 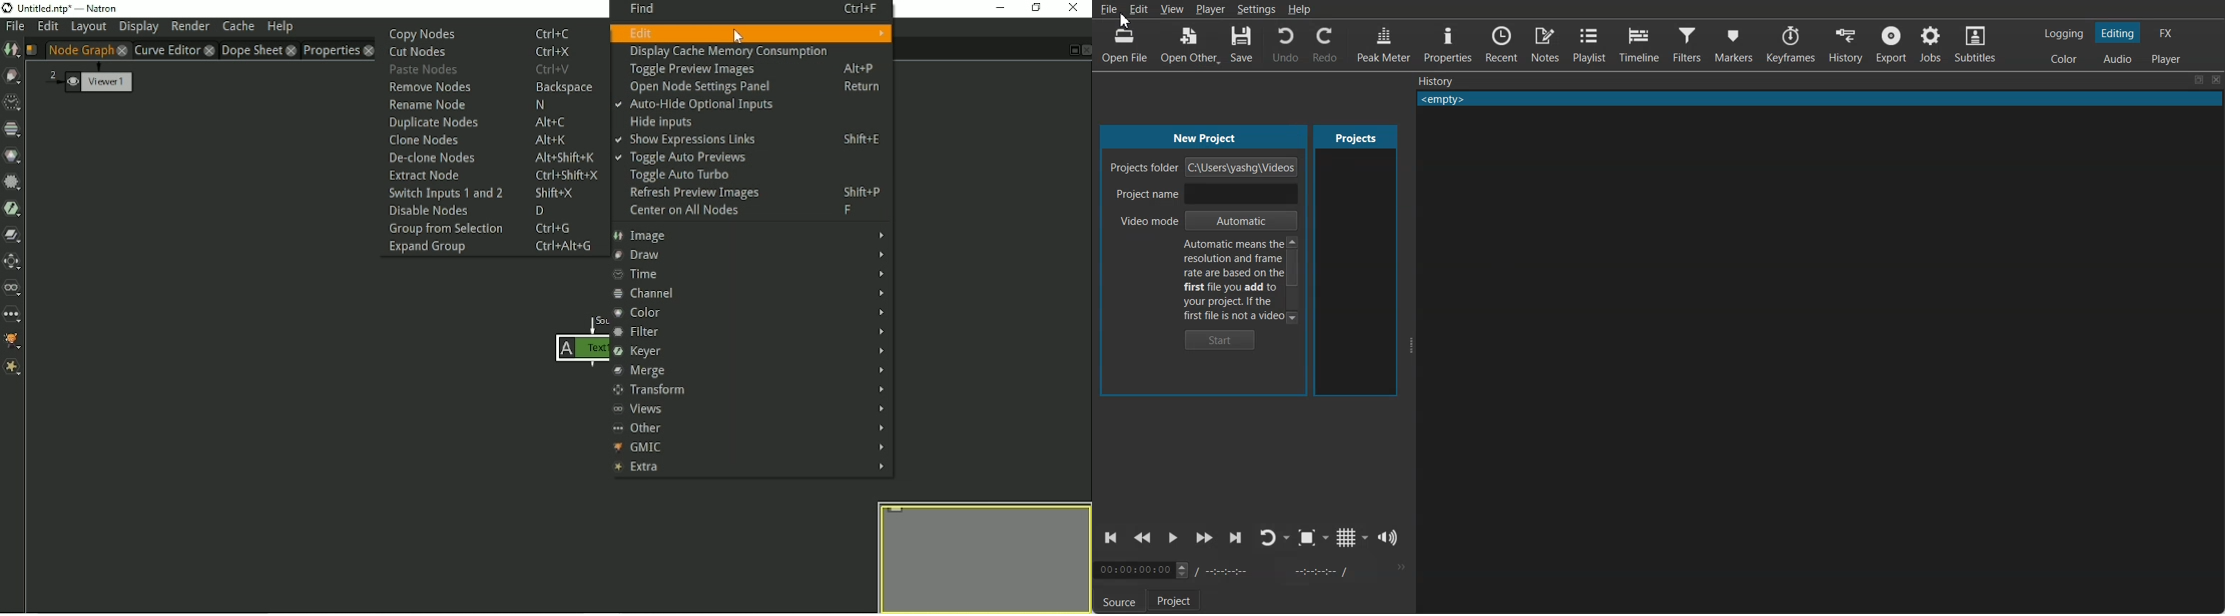 I want to click on Show volume control, so click(x=1388, y=538).